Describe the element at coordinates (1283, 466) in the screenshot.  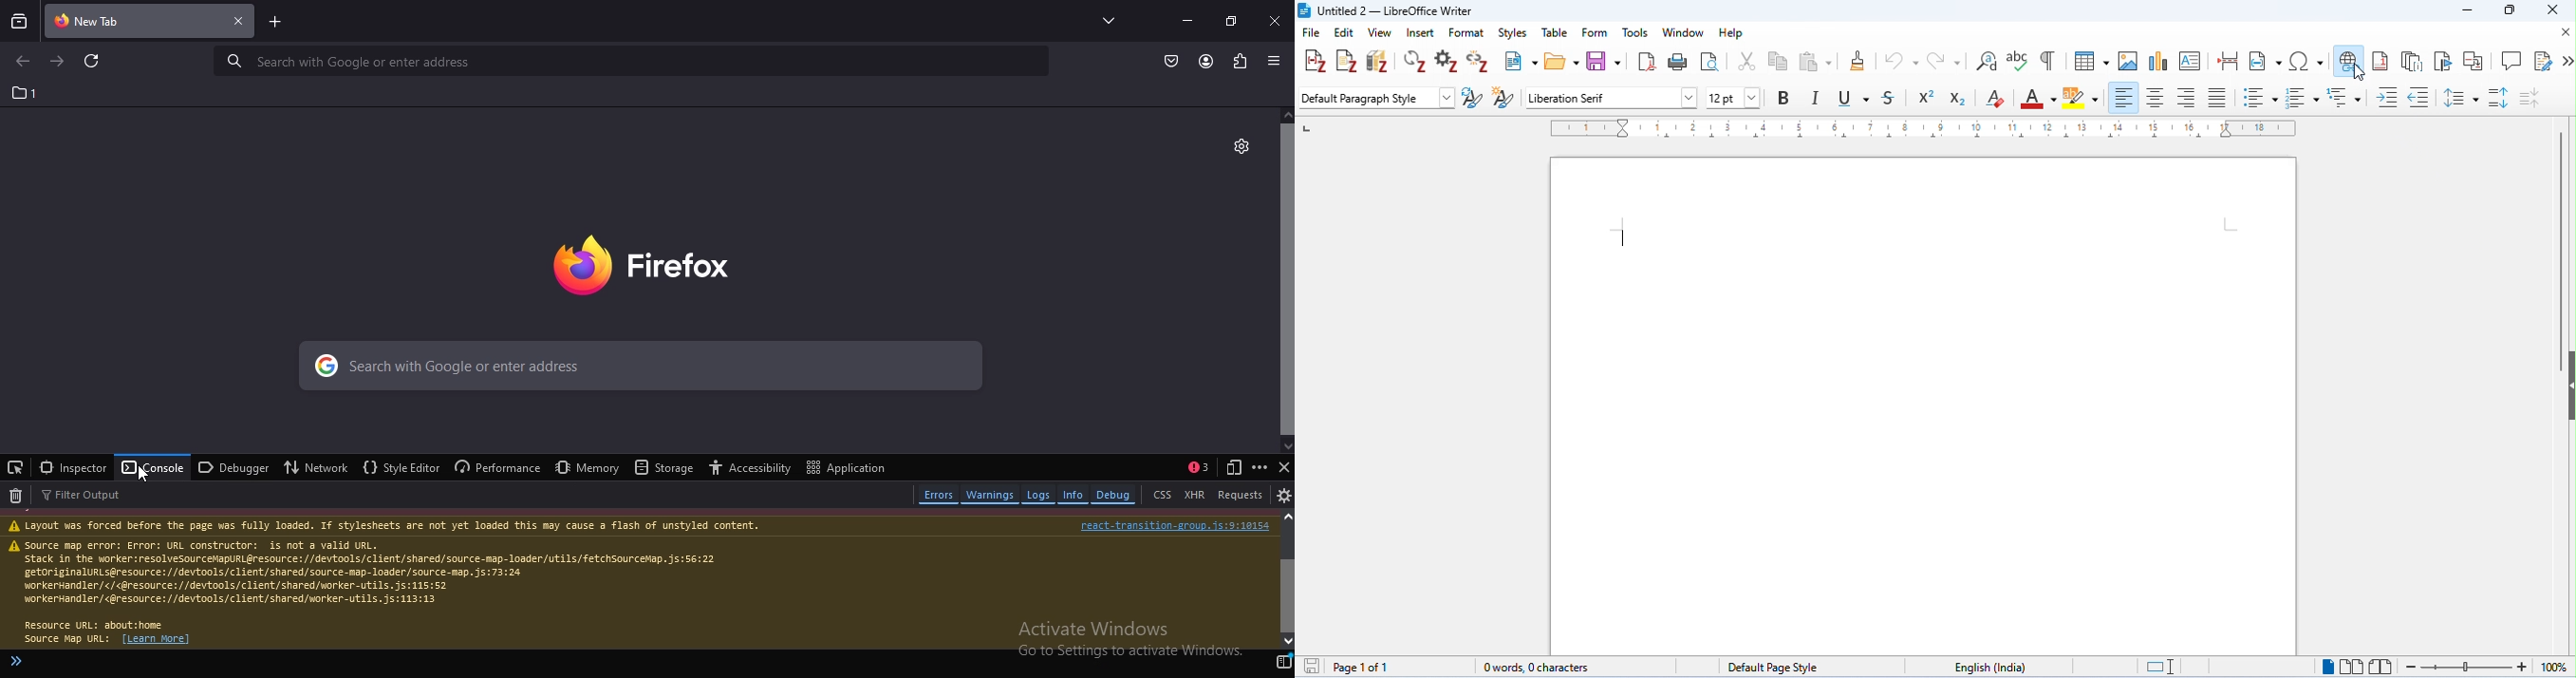
I see `close` at that location.